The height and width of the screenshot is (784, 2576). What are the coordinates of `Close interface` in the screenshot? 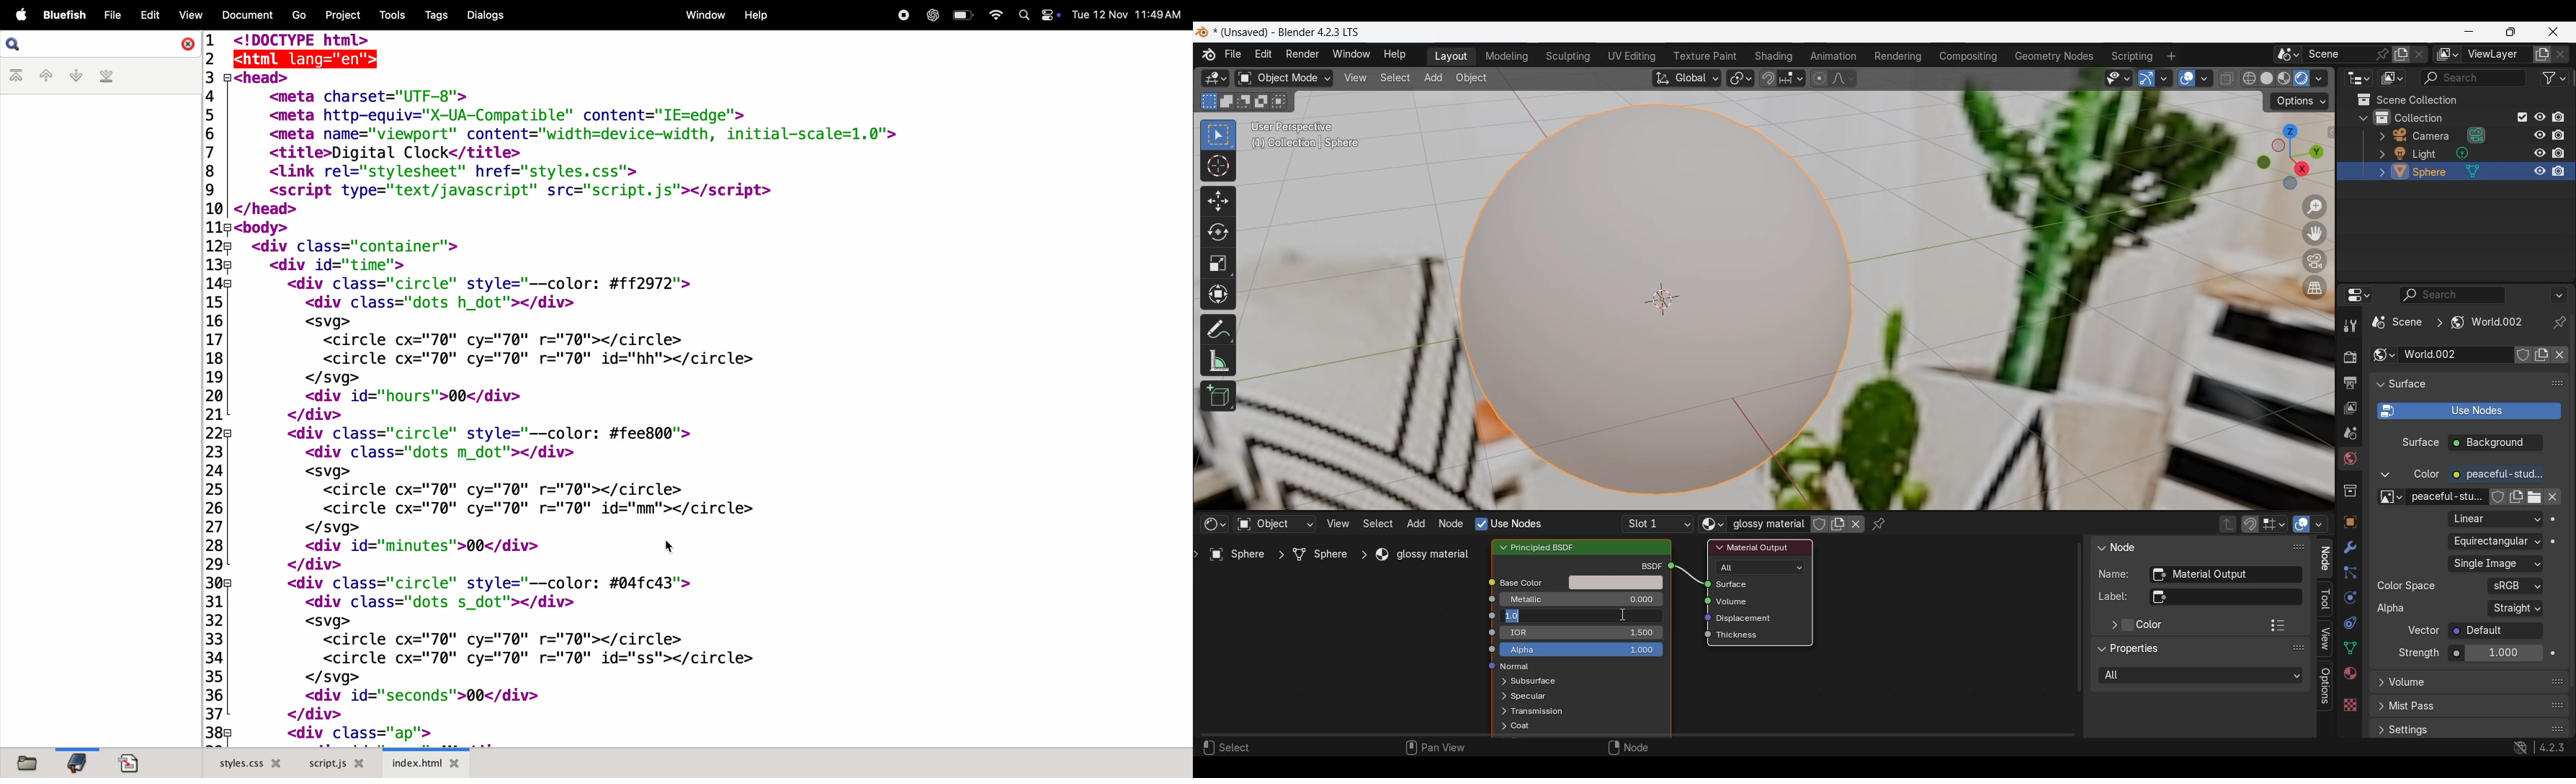 It's located at (2553, 32).